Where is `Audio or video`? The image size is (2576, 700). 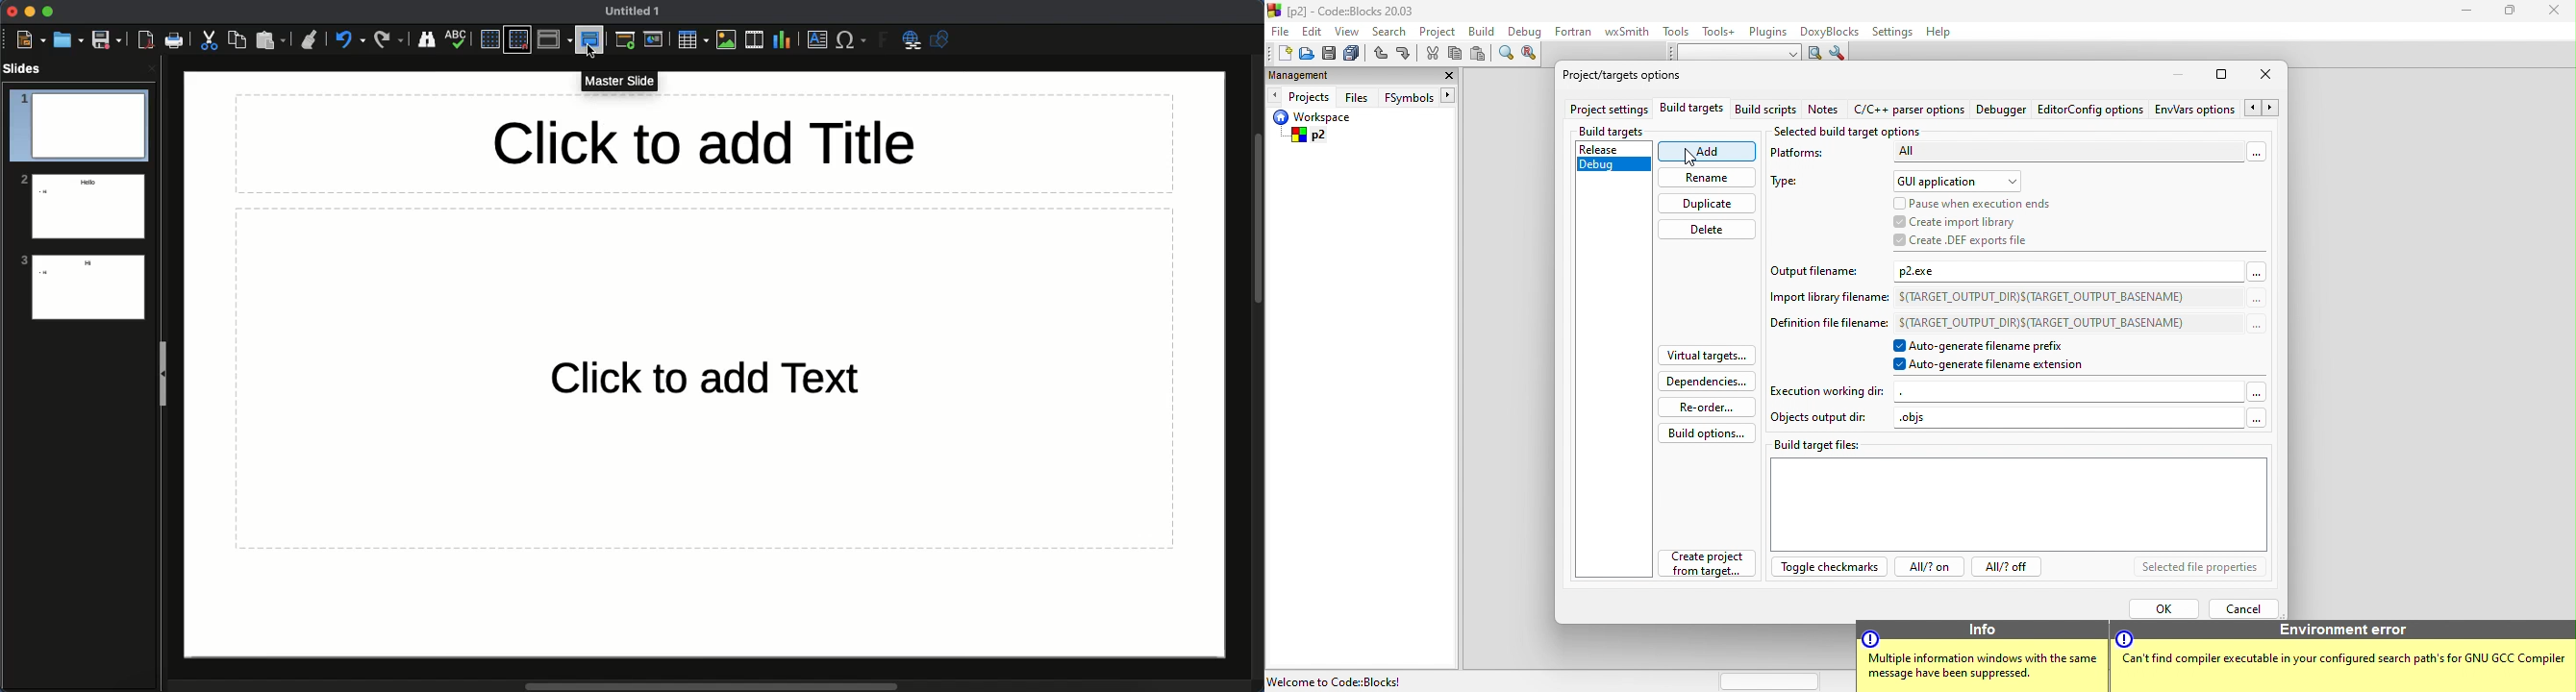
Audio or video is located at coordinates (754, 41).